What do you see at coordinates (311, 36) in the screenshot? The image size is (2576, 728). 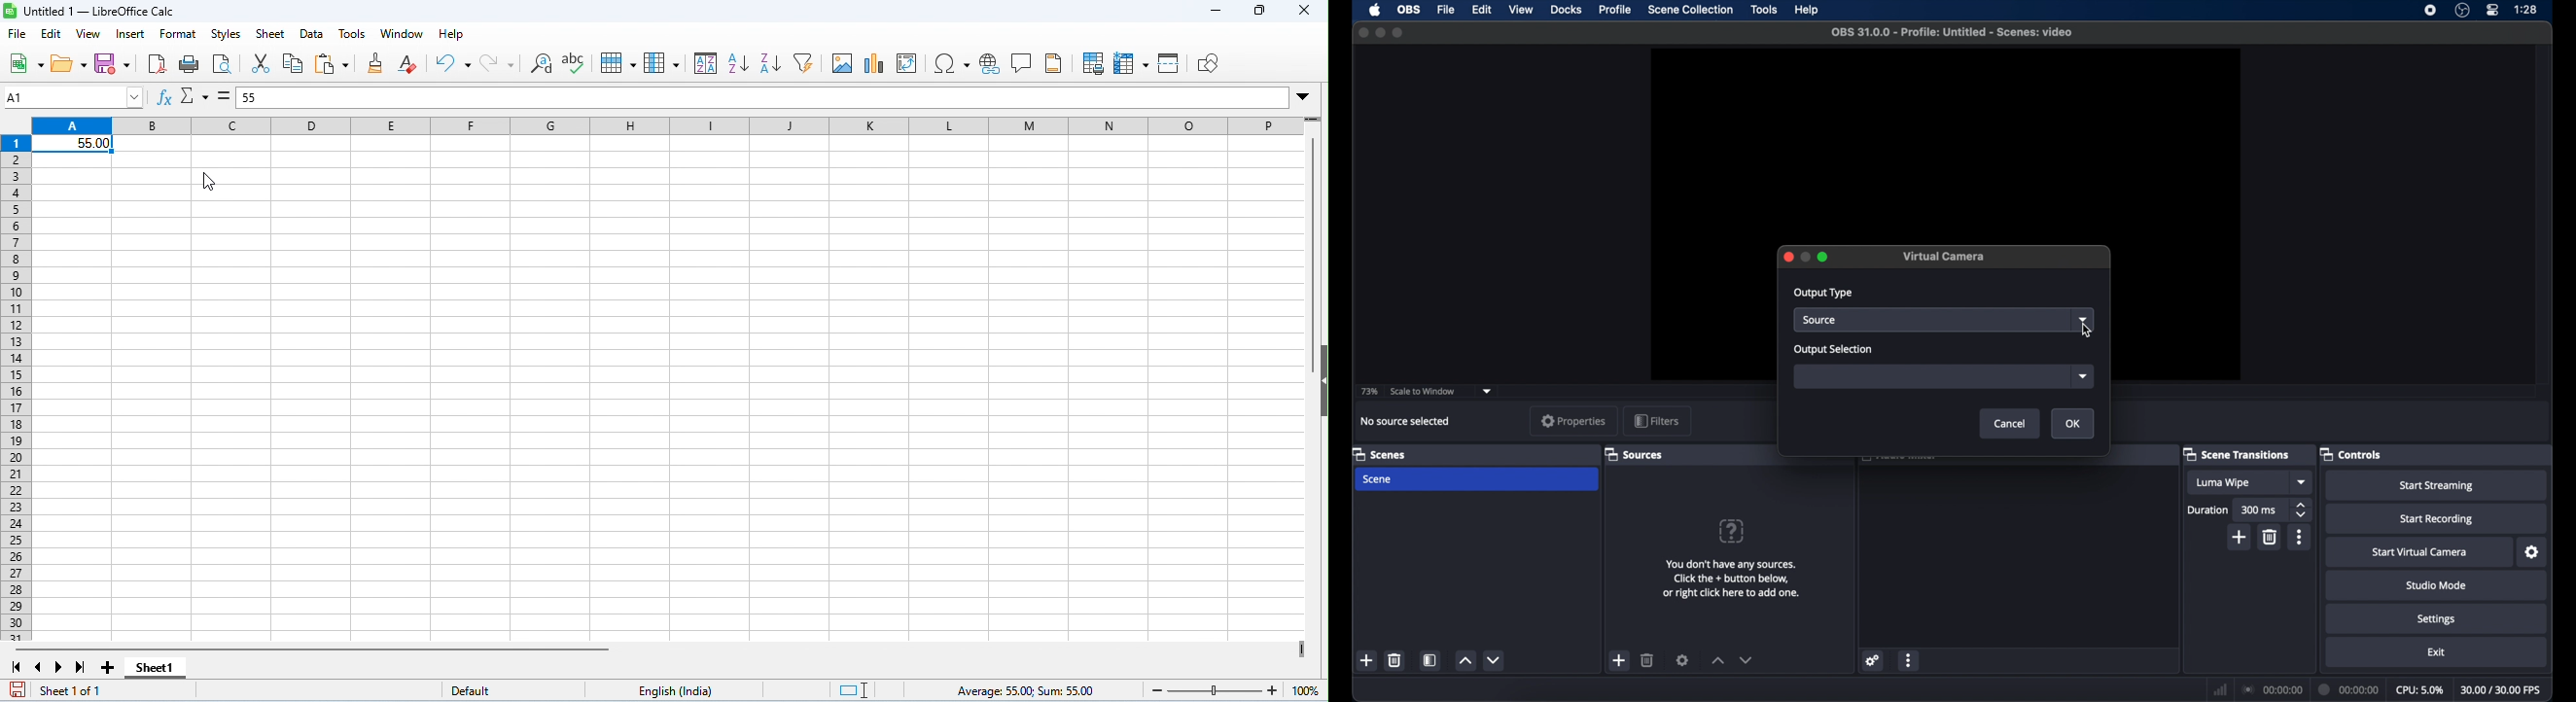 I see `data` at bounding box center [311, 36].